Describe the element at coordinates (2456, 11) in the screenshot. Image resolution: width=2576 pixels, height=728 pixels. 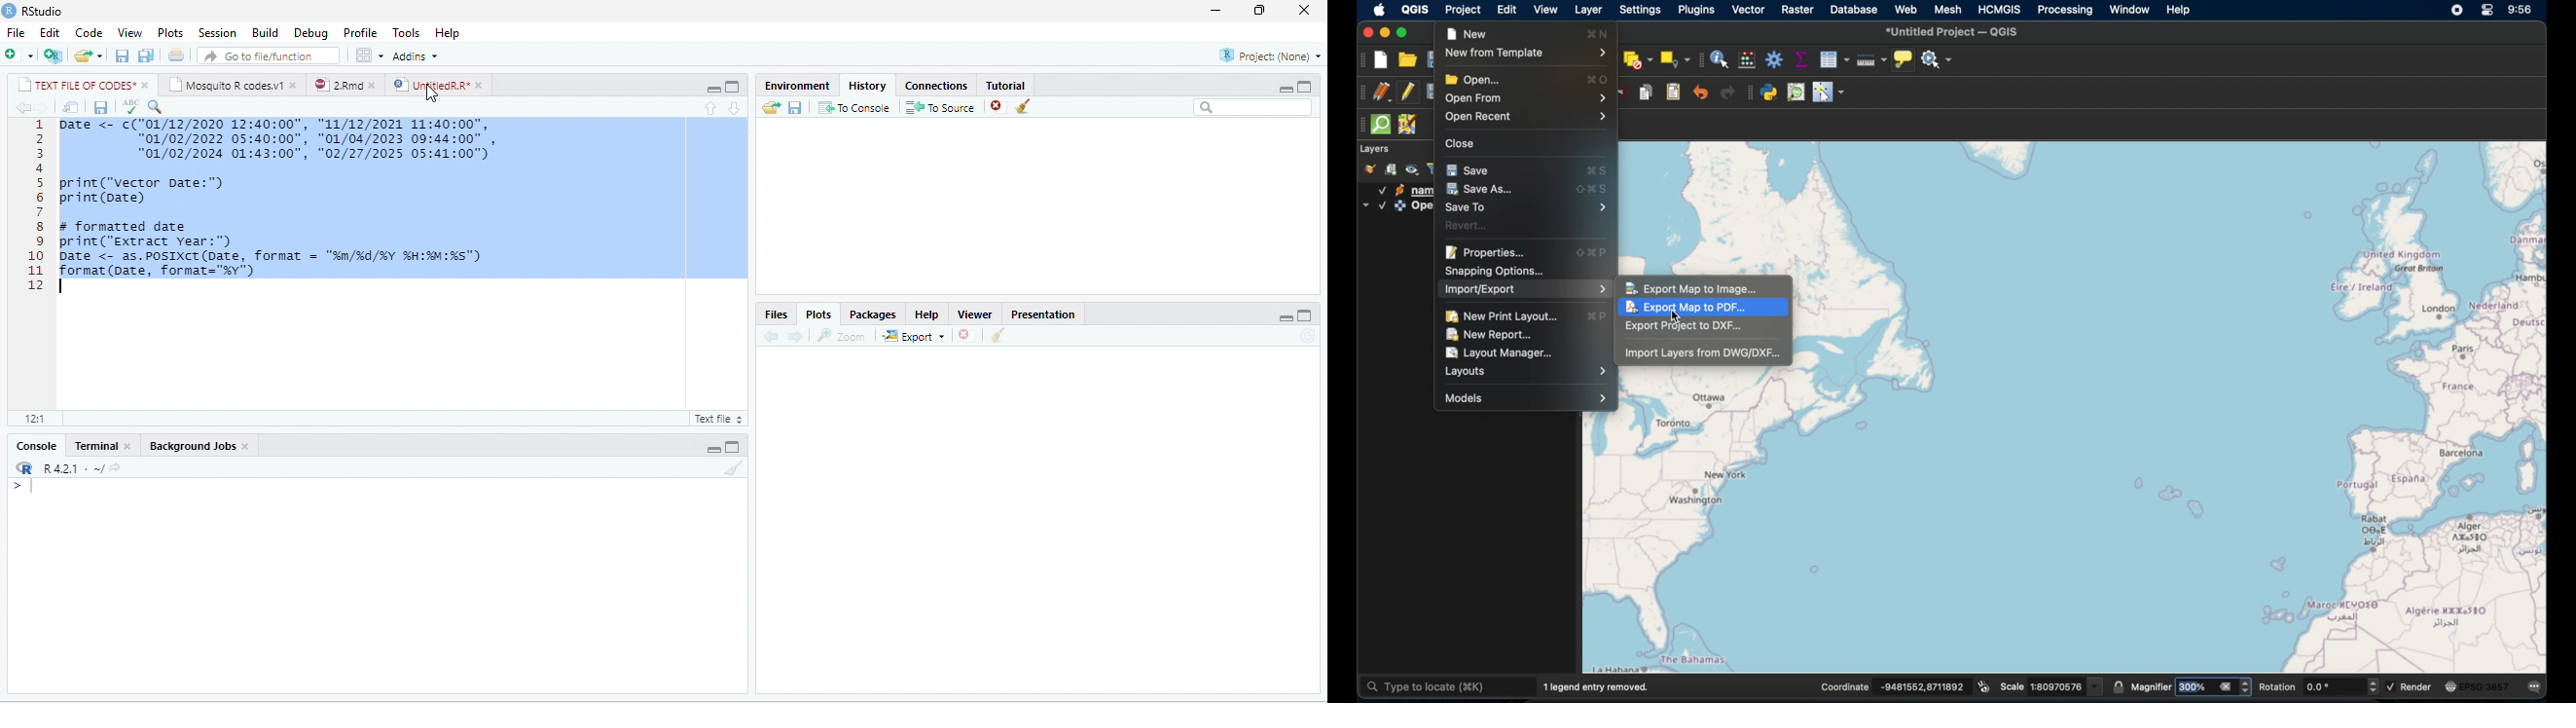
I see `screen recorder icon` at that location.